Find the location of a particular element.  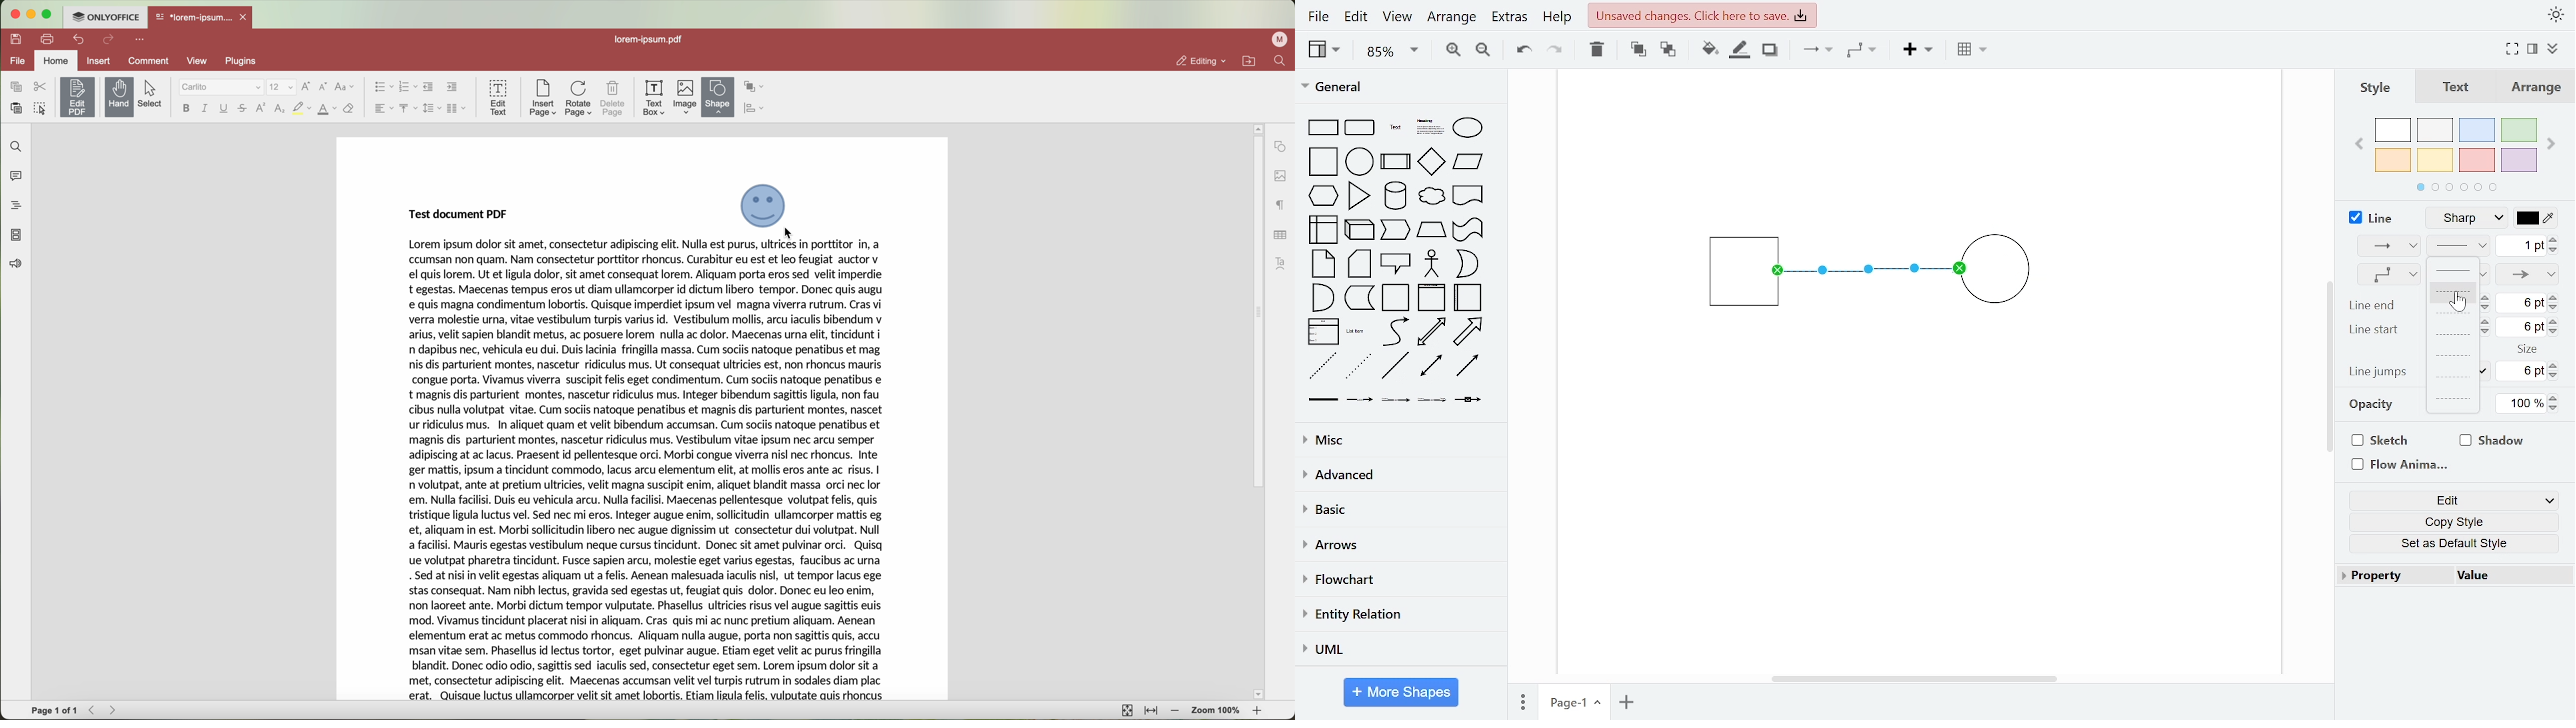

size is located at coordinates (2529, 348).